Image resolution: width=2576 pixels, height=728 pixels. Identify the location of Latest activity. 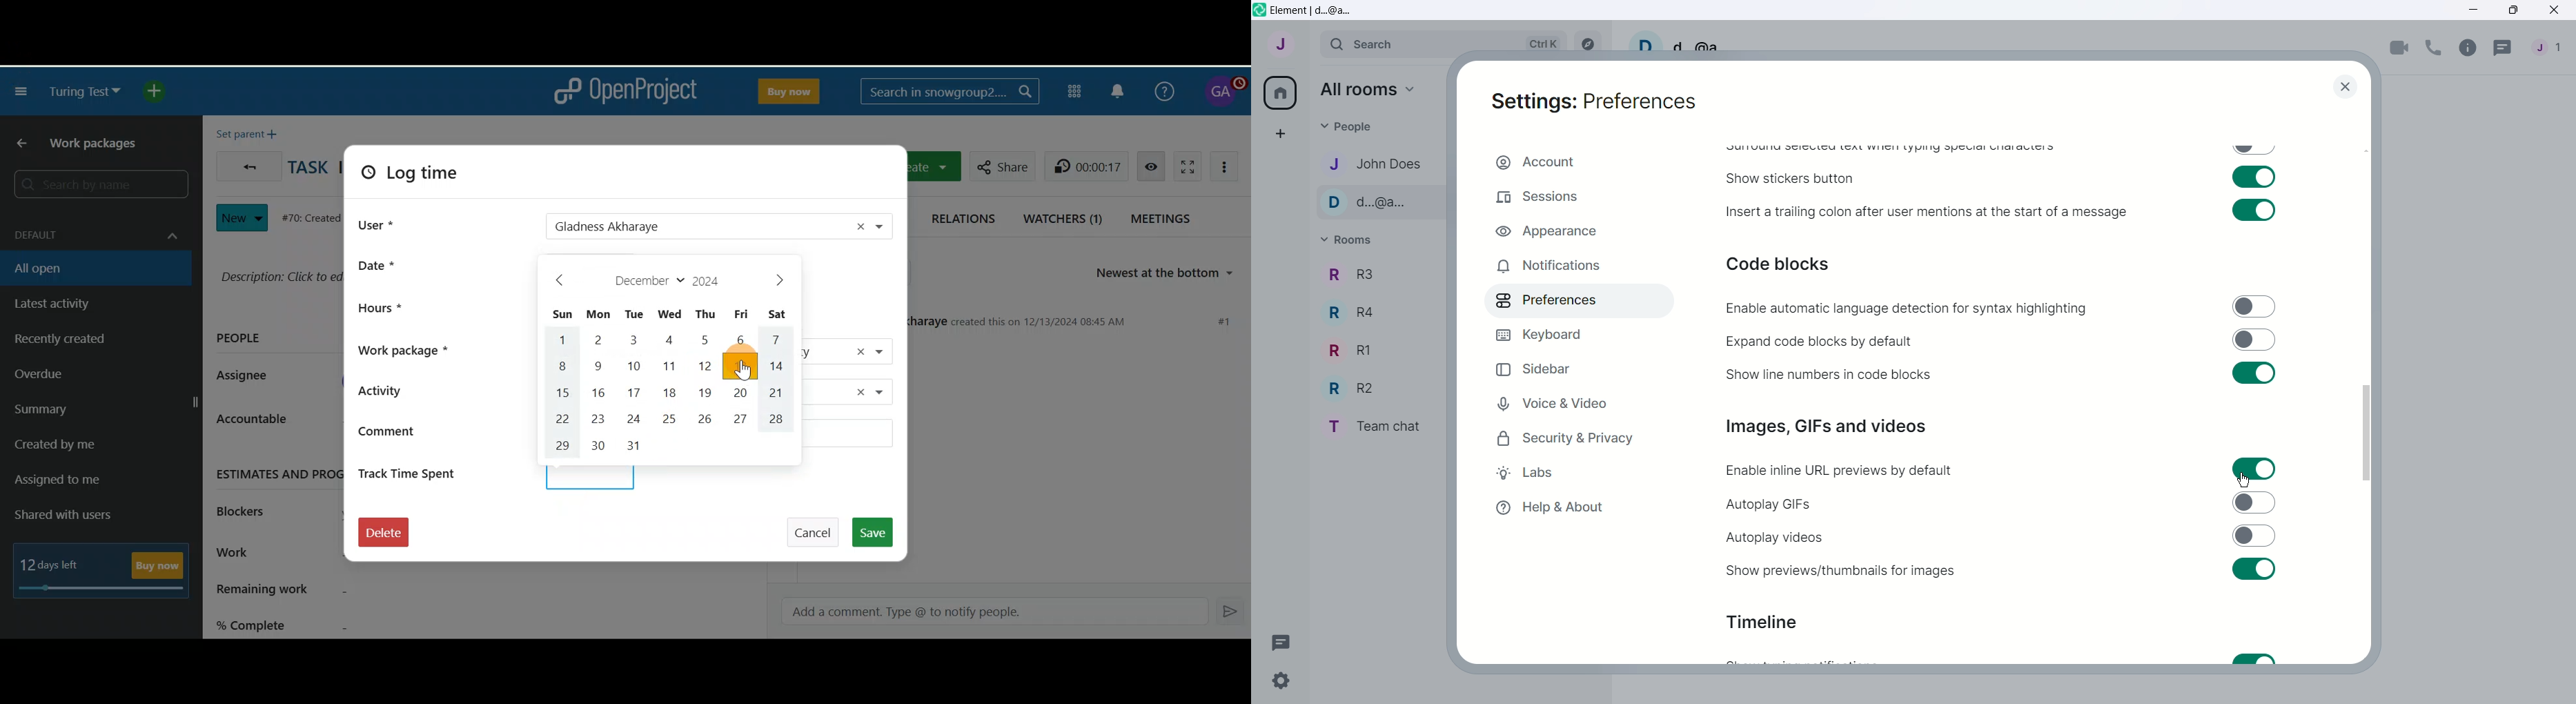
(72, 304).